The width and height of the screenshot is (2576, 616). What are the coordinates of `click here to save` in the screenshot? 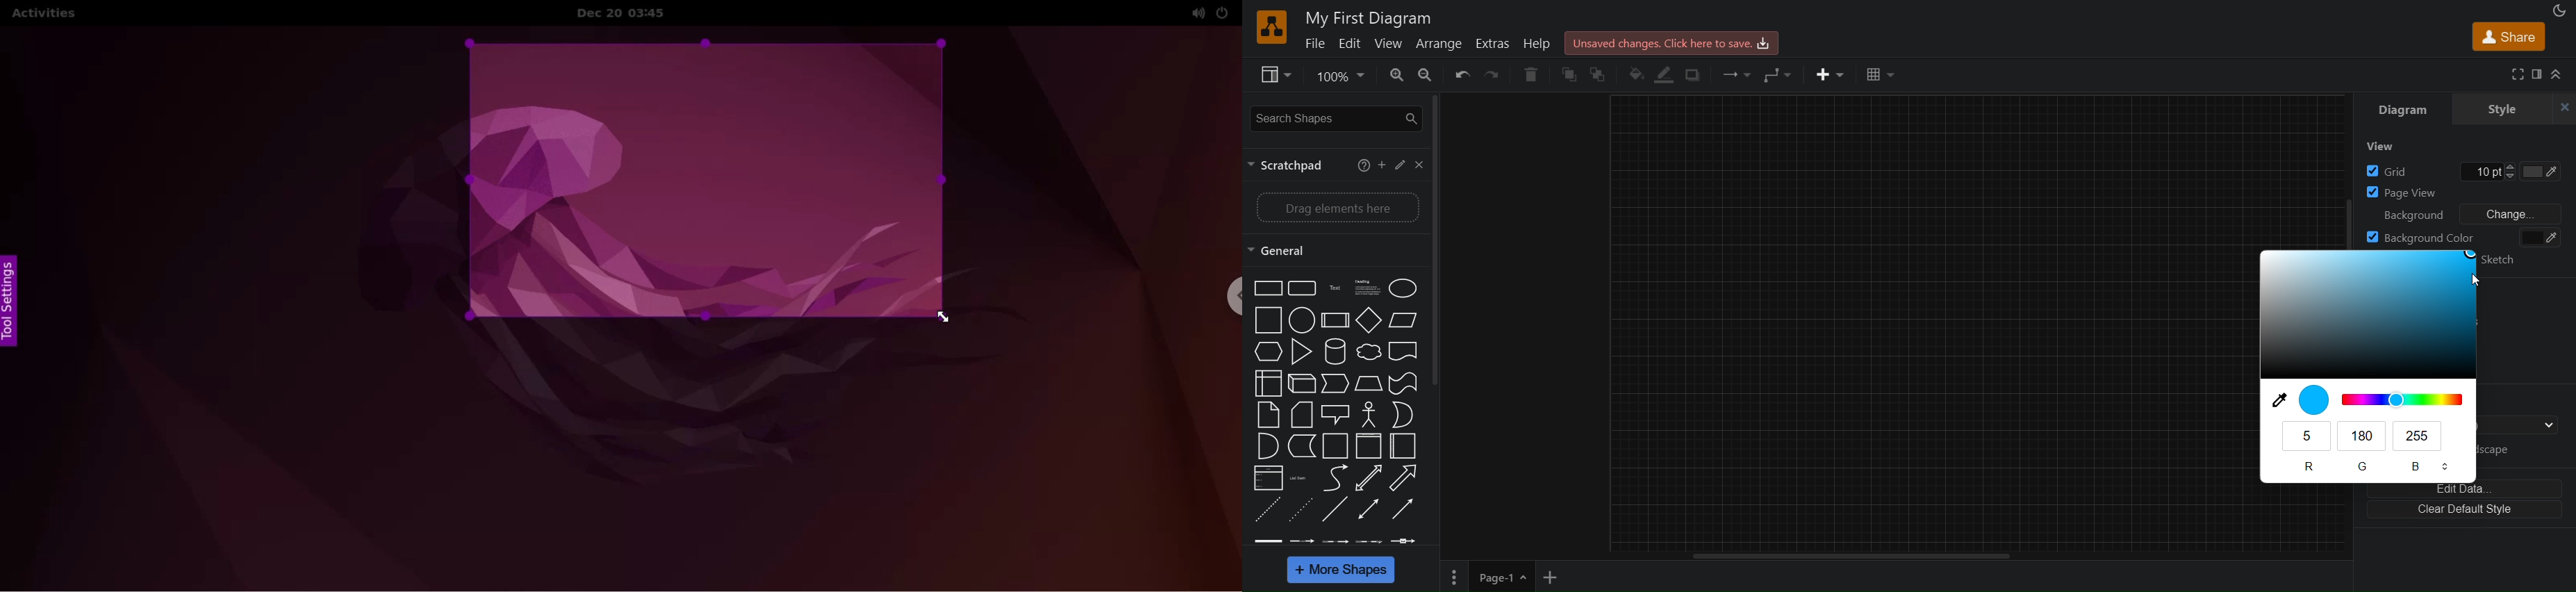 It's located at (1670, 42).